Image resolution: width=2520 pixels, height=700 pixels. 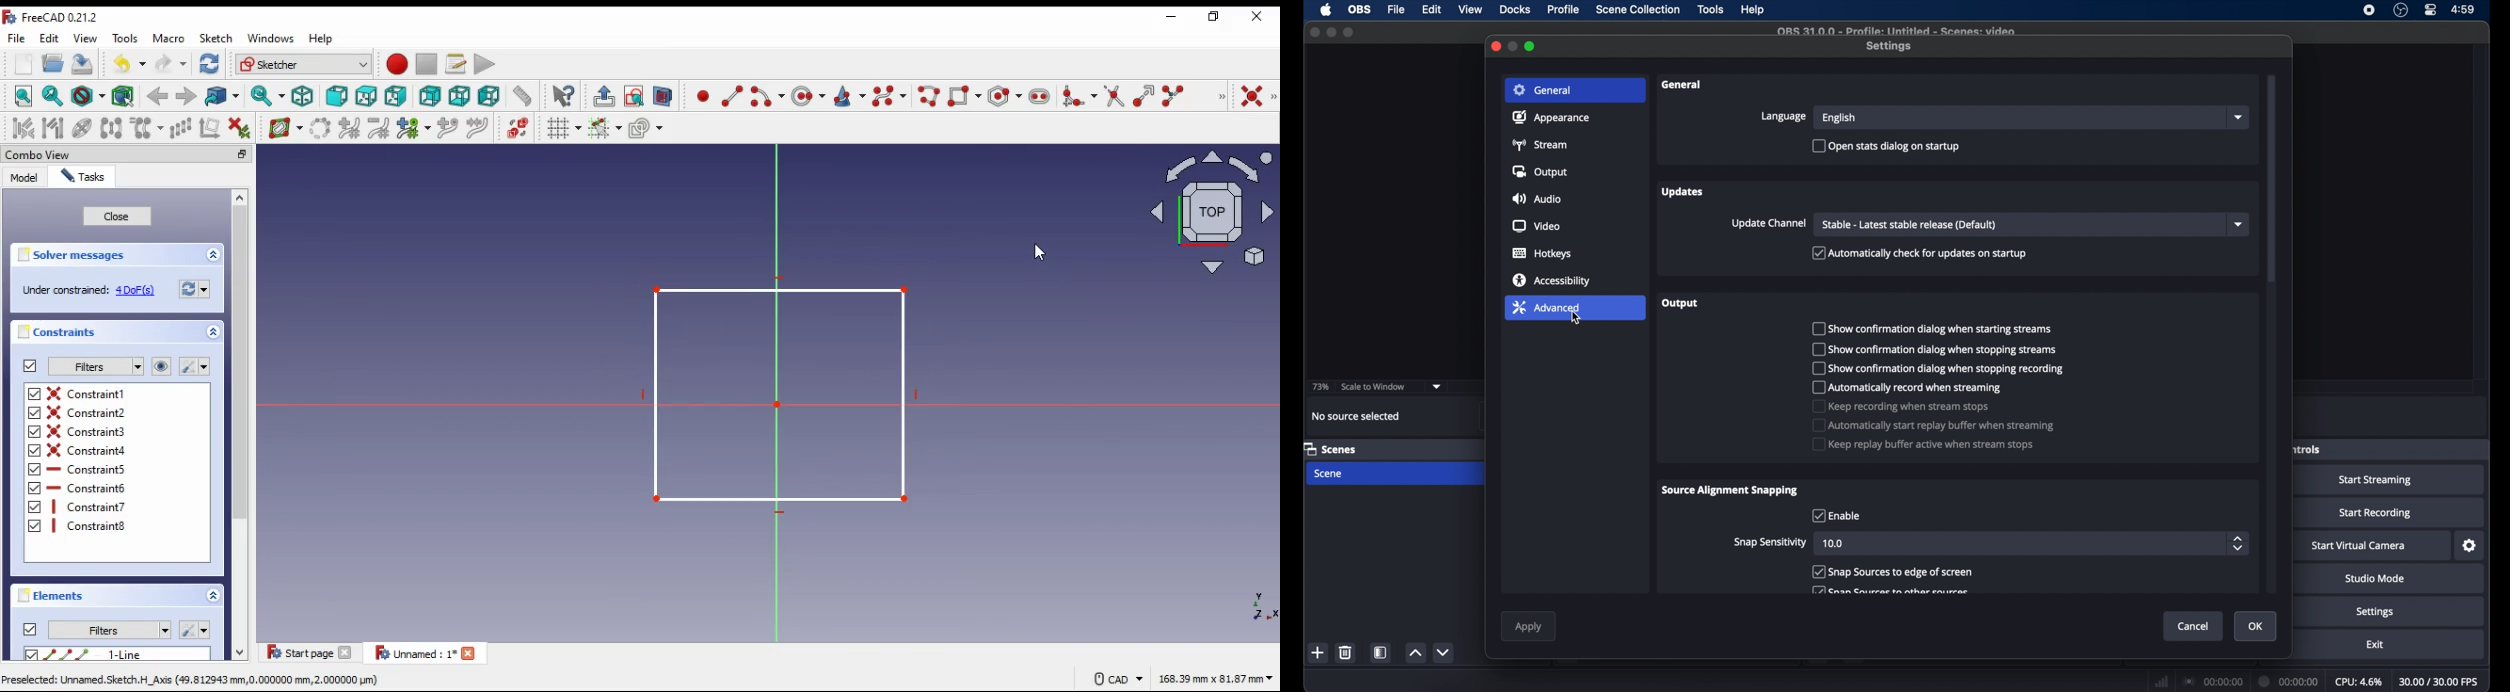 I want to click on Automatically start  replay buffer when streaming, so click(x=1934, y=425).